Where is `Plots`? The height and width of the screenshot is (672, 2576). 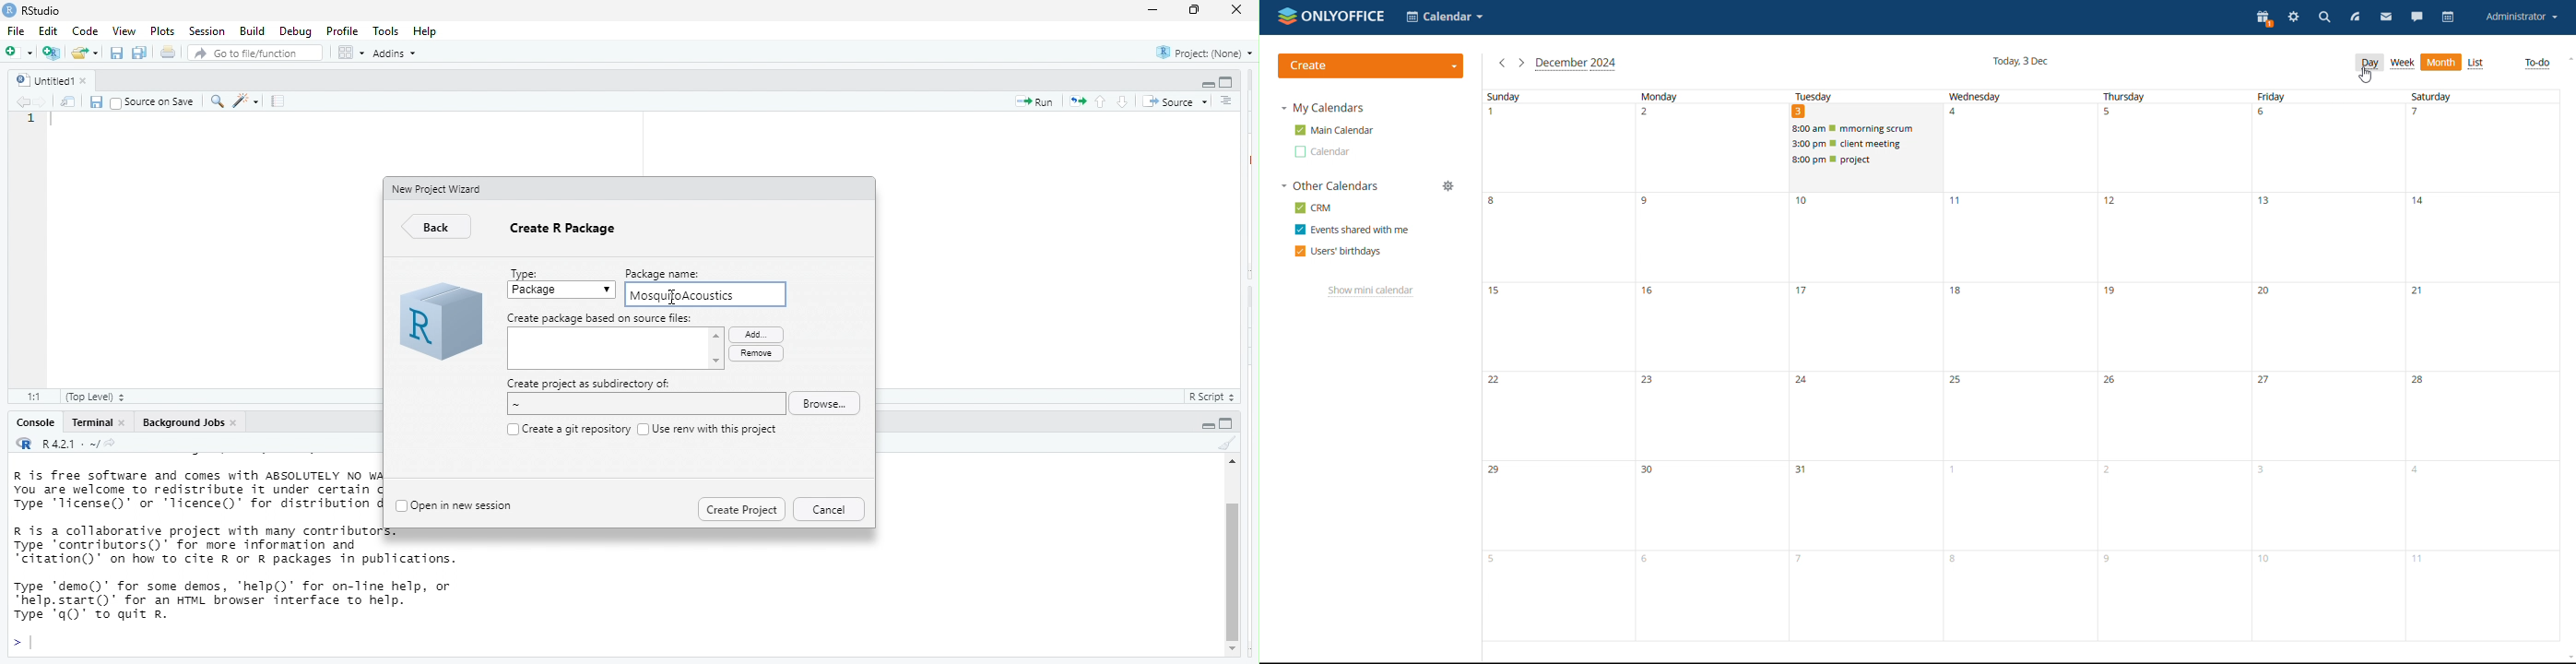
Plots is located at coordinates (162, 30).